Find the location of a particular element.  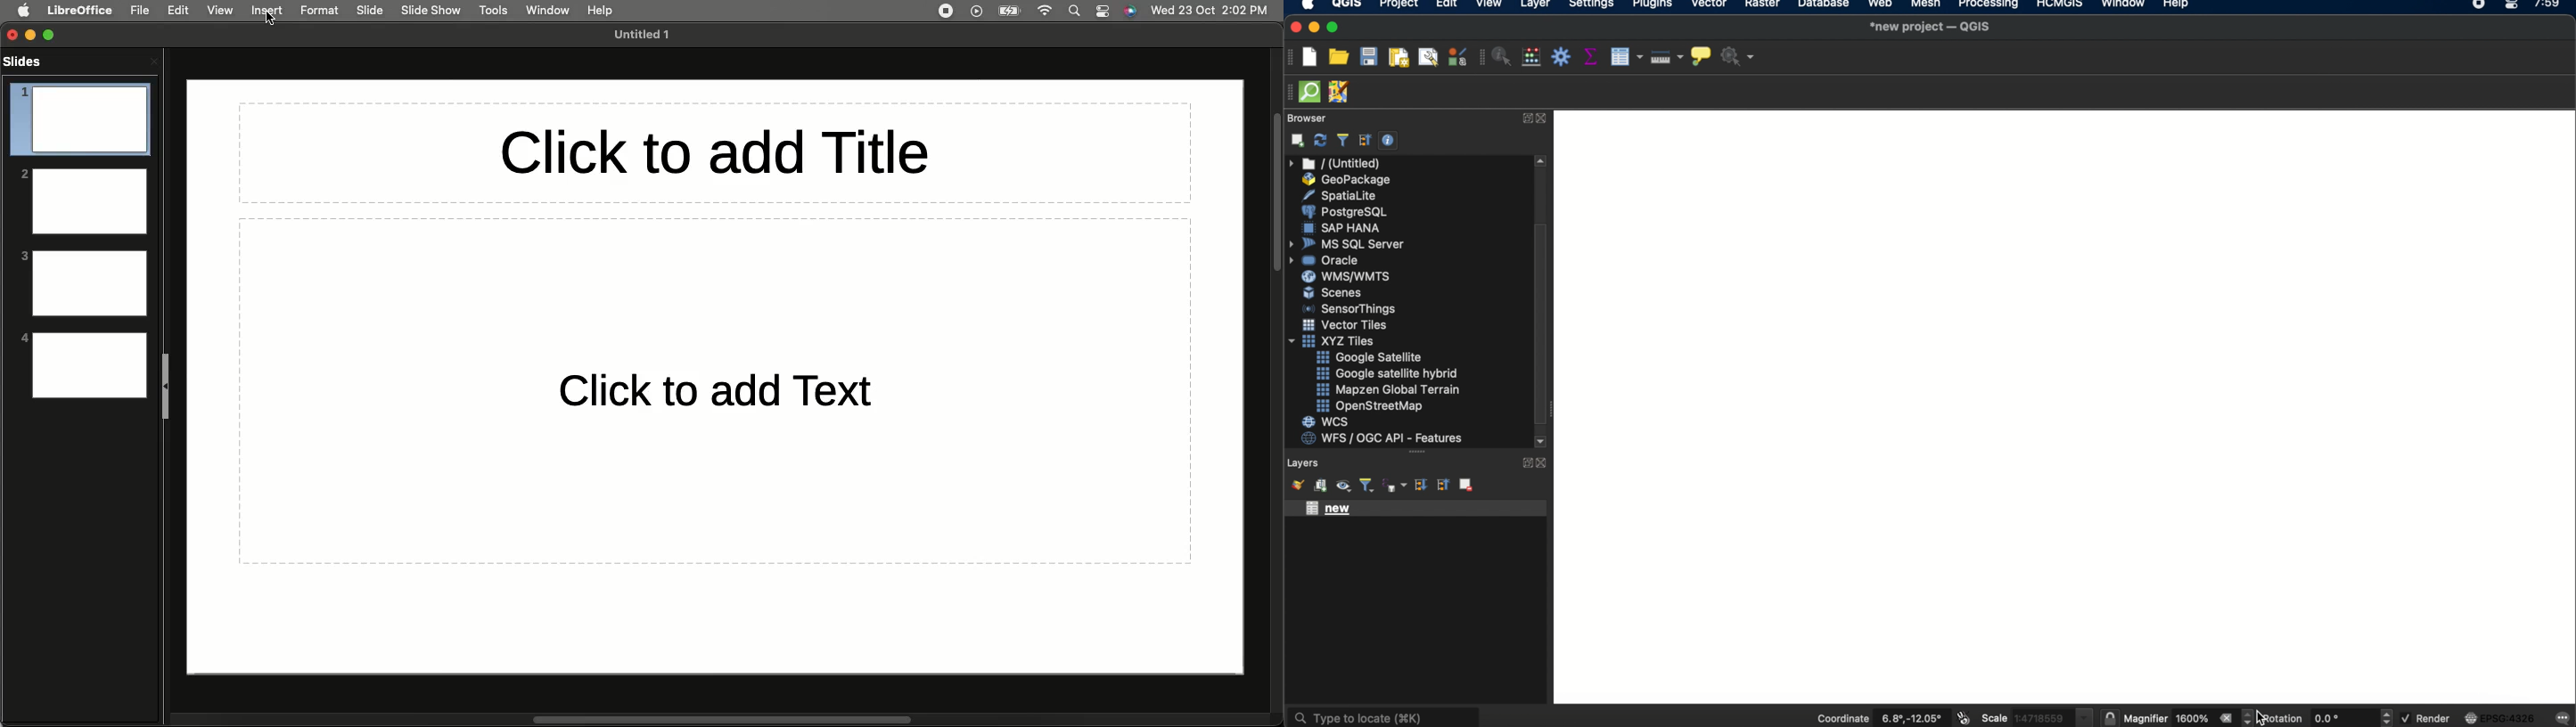

spatiallite is located at coordinates (1342, 195).